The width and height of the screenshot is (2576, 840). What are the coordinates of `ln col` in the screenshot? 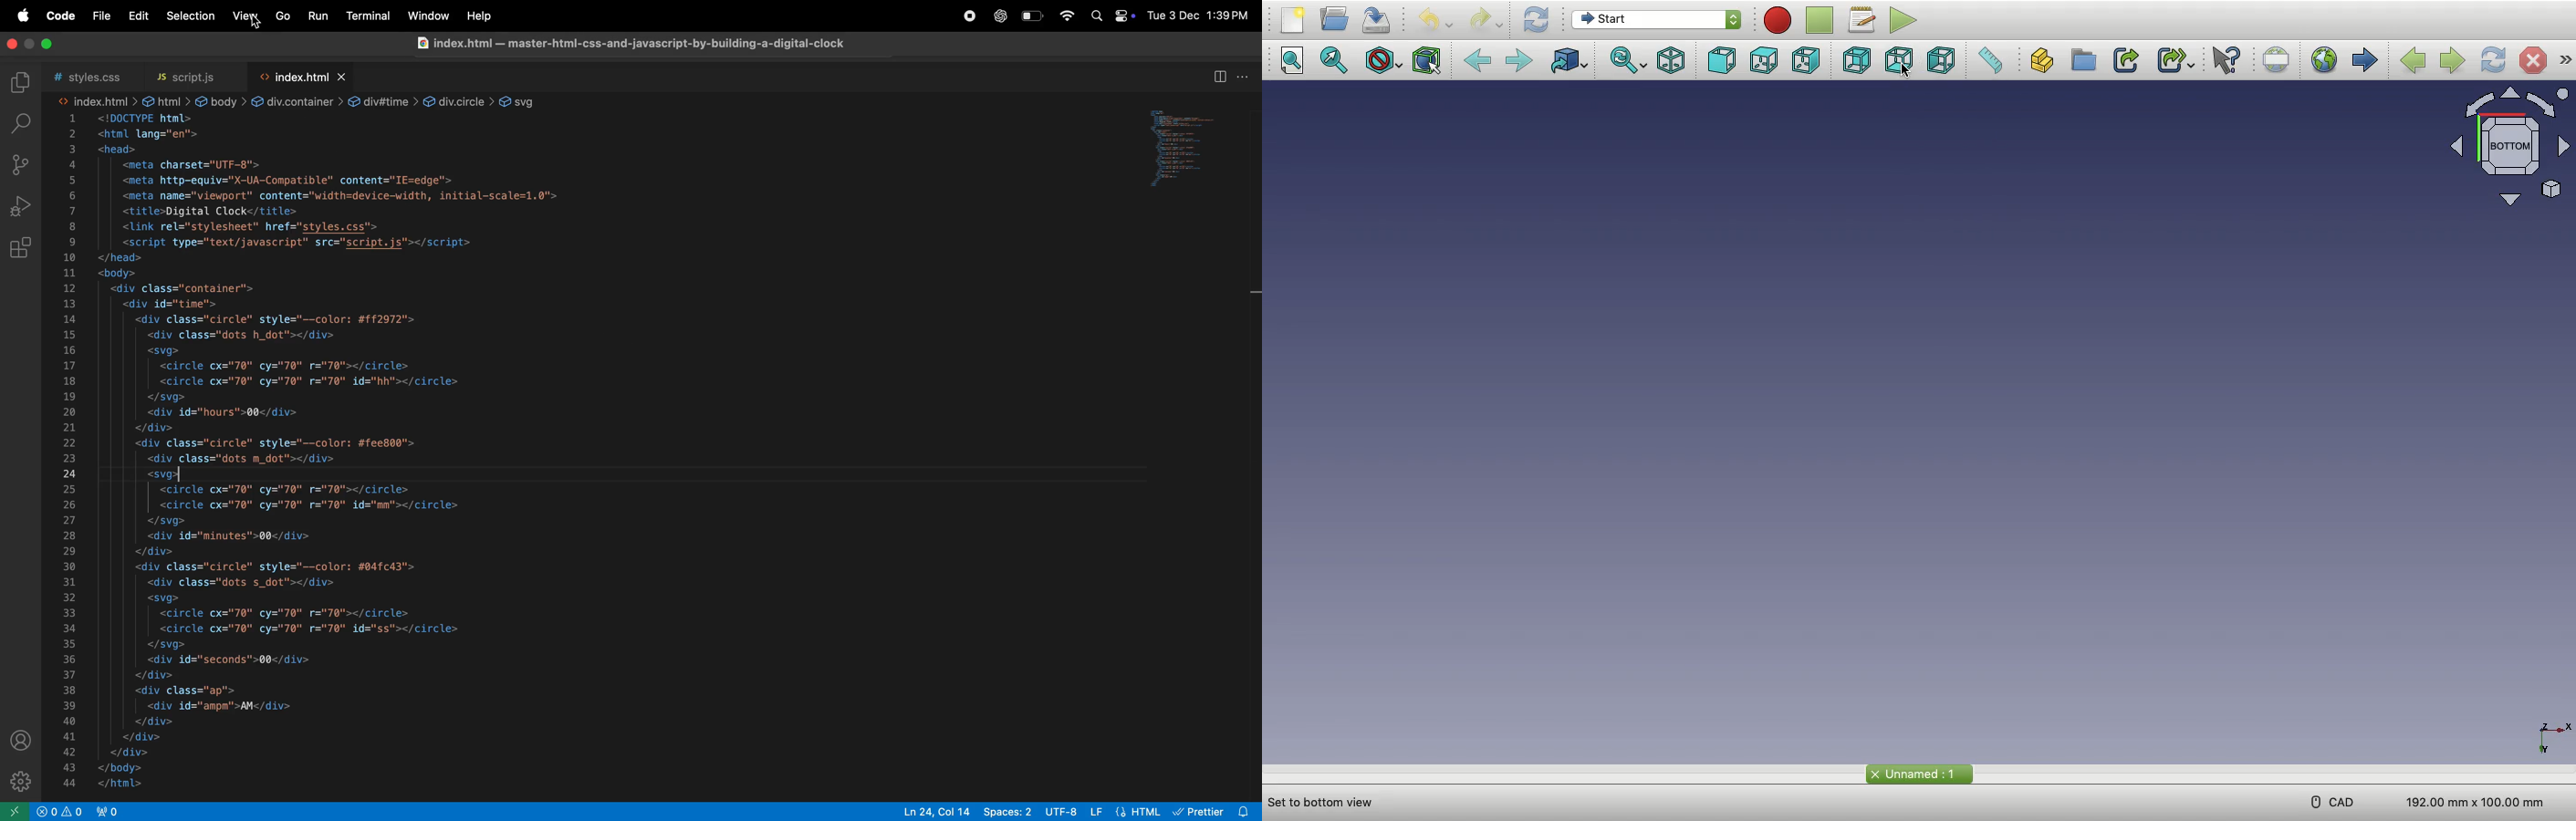 It's located at (930, 812).